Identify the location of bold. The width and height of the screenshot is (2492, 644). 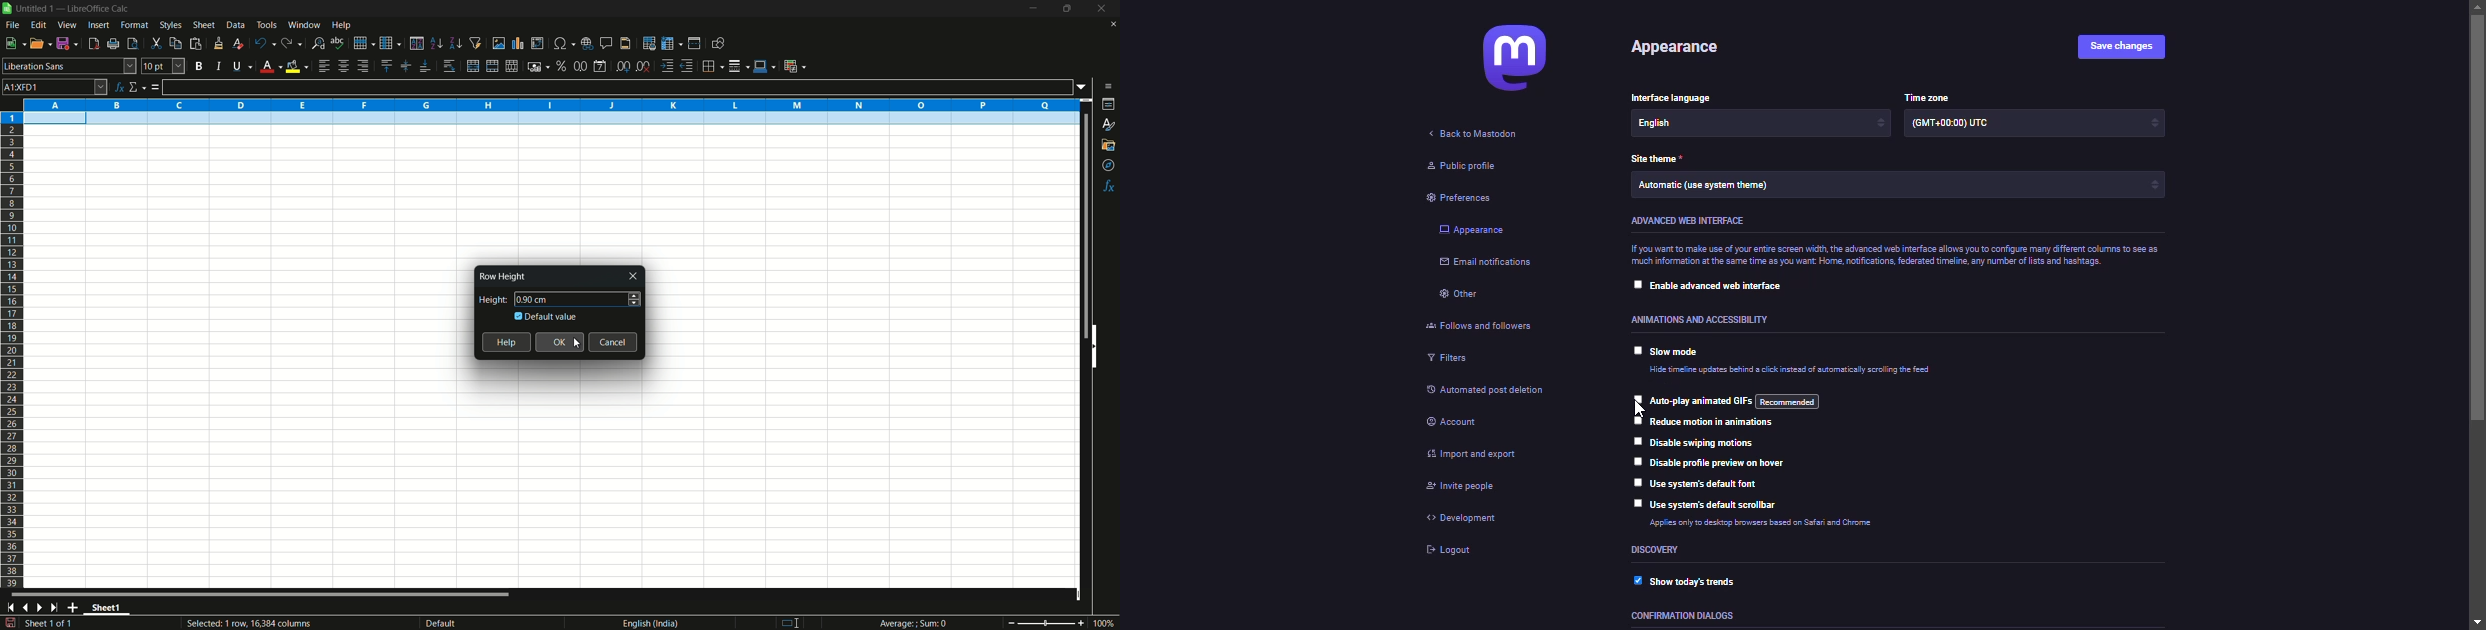
(198, 65).